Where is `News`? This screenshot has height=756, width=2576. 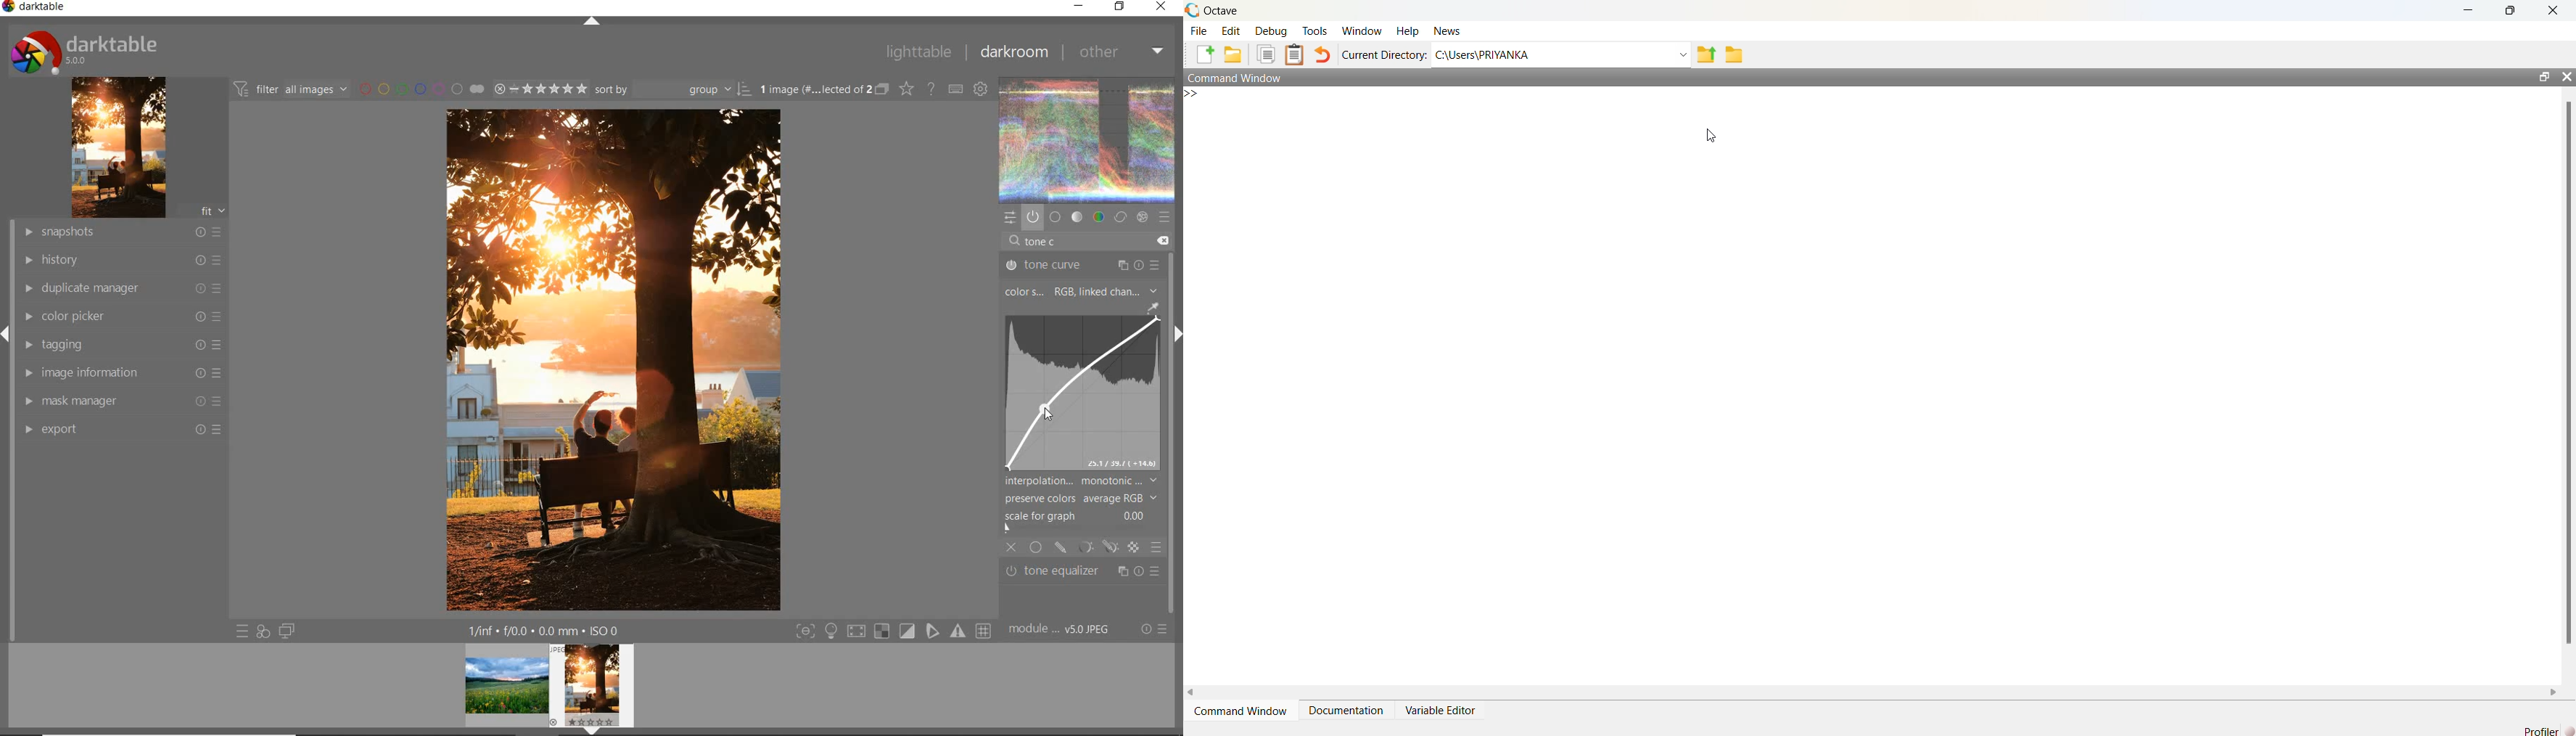
News is located at coordinates (1447, 30).